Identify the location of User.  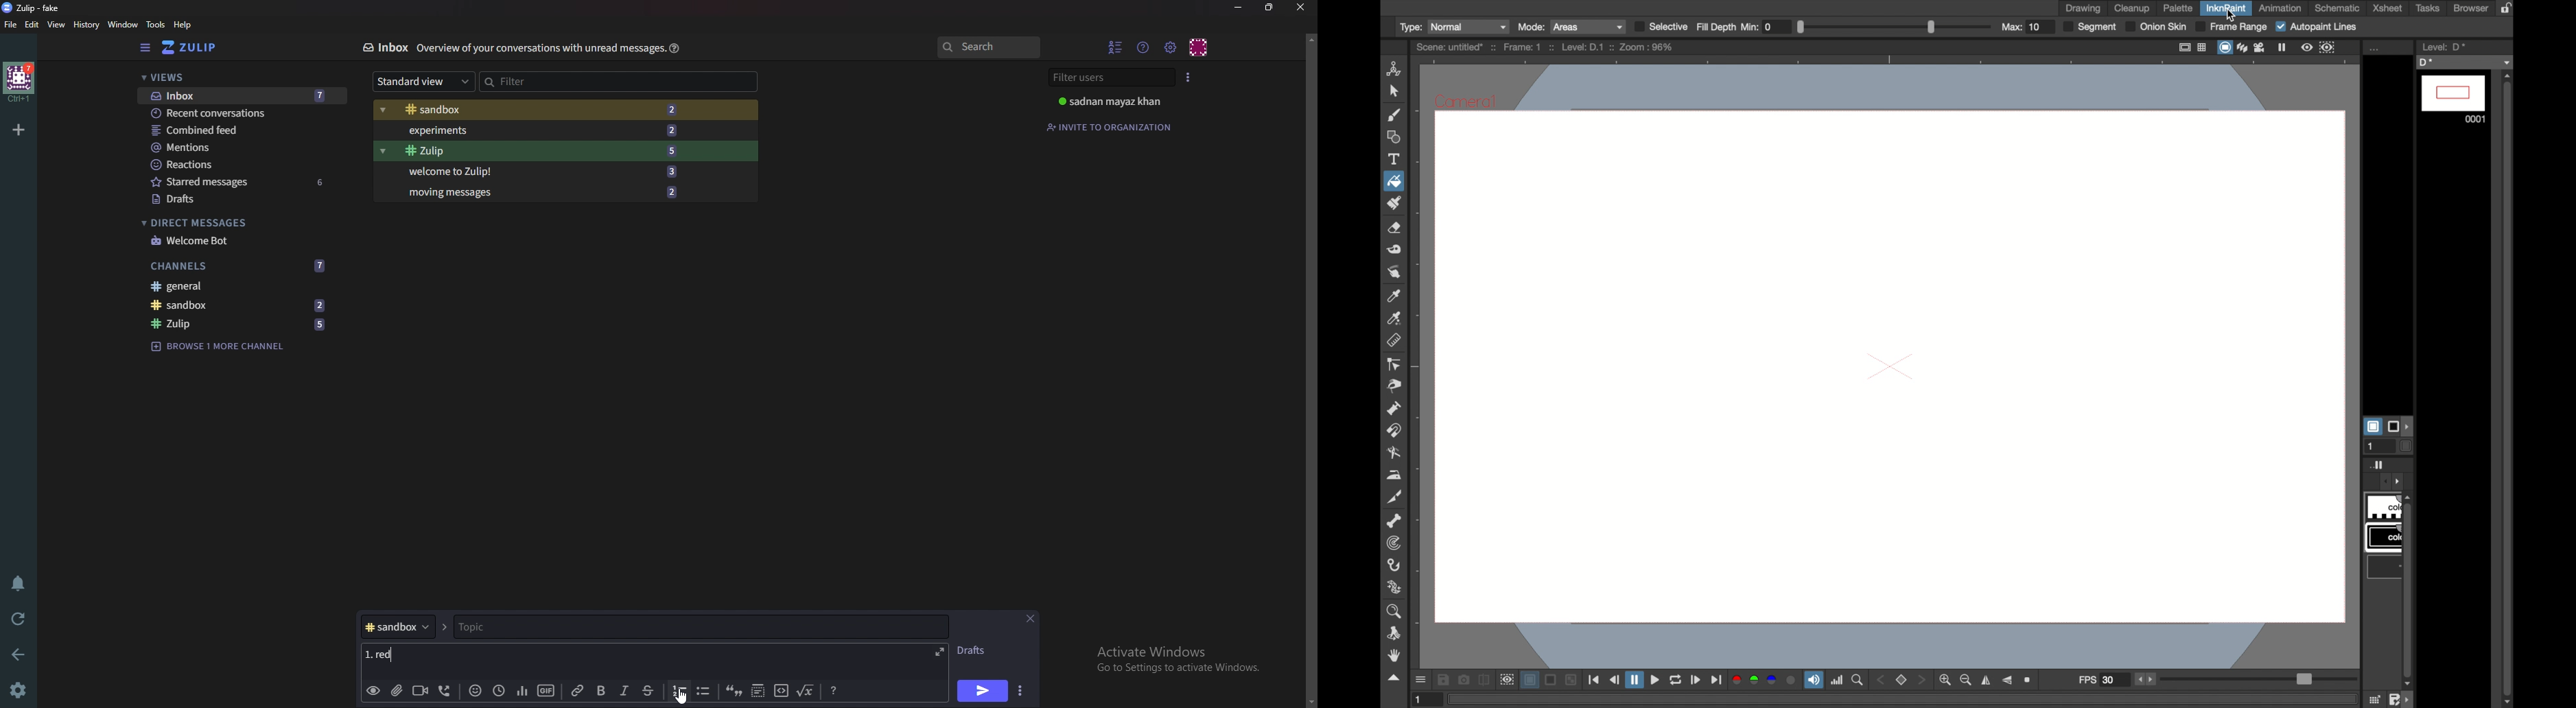
(1113, 102).